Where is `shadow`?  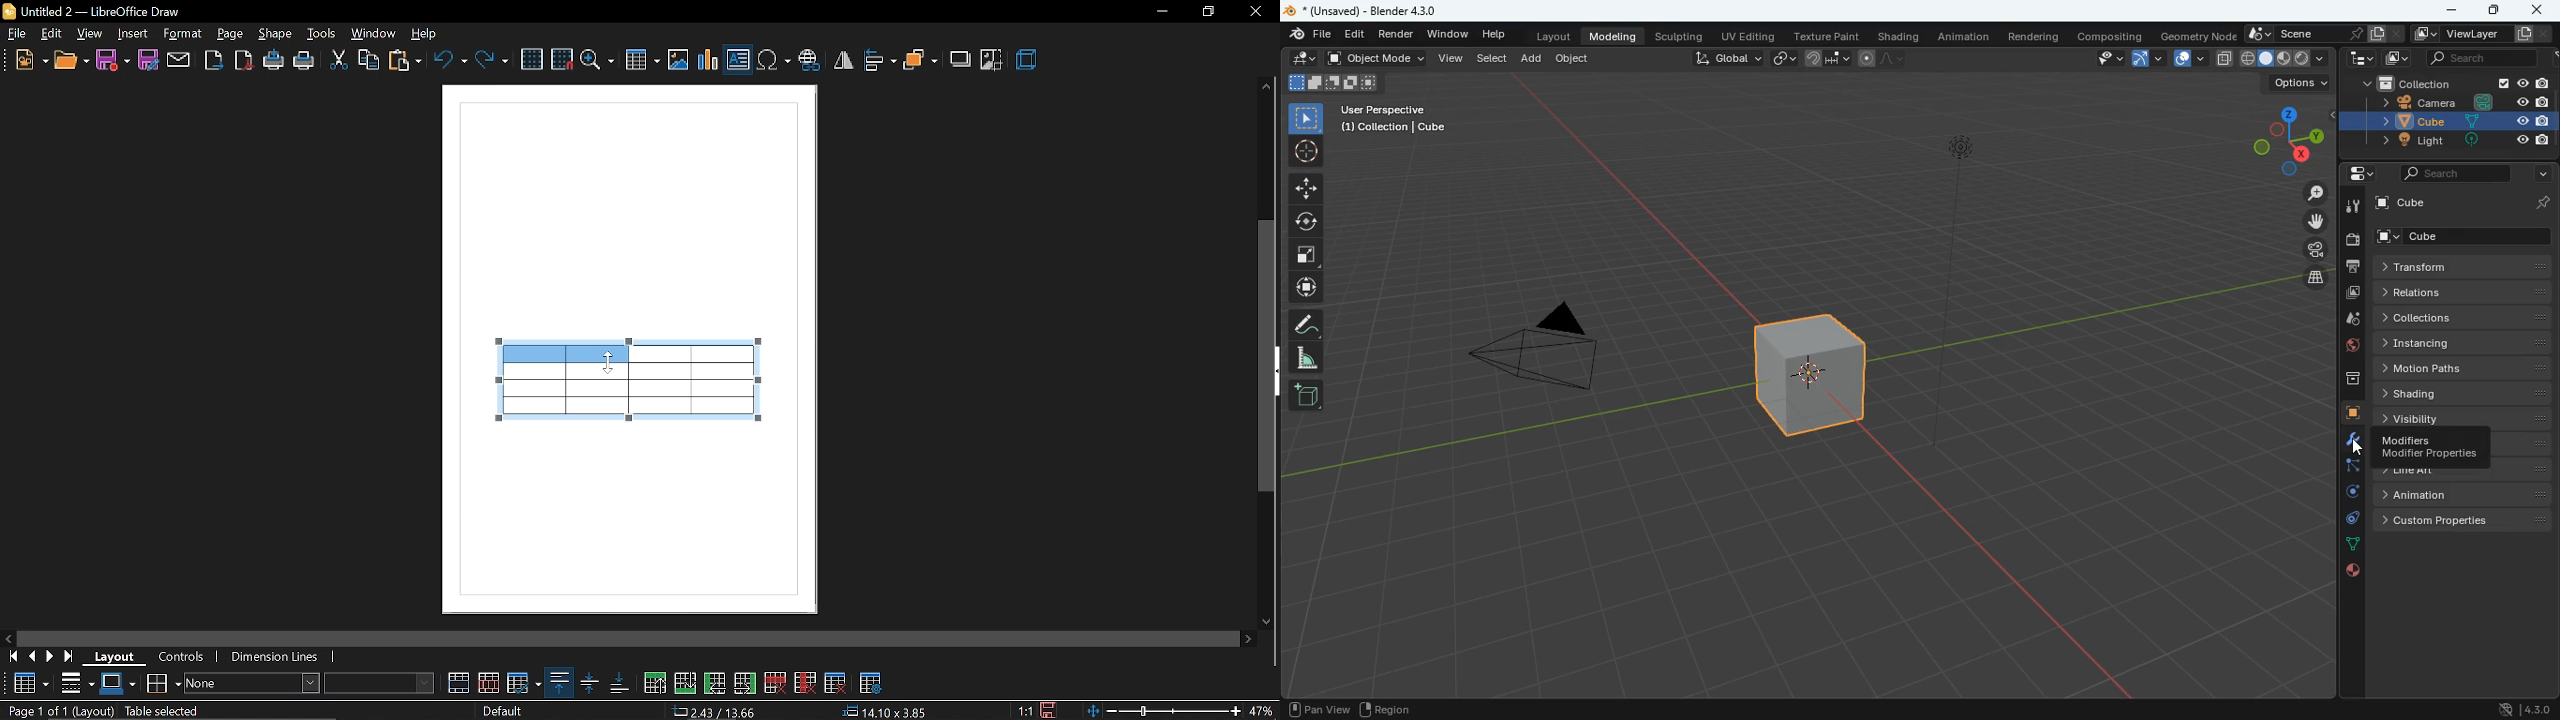 shadow is located at coordinates (958, 60).